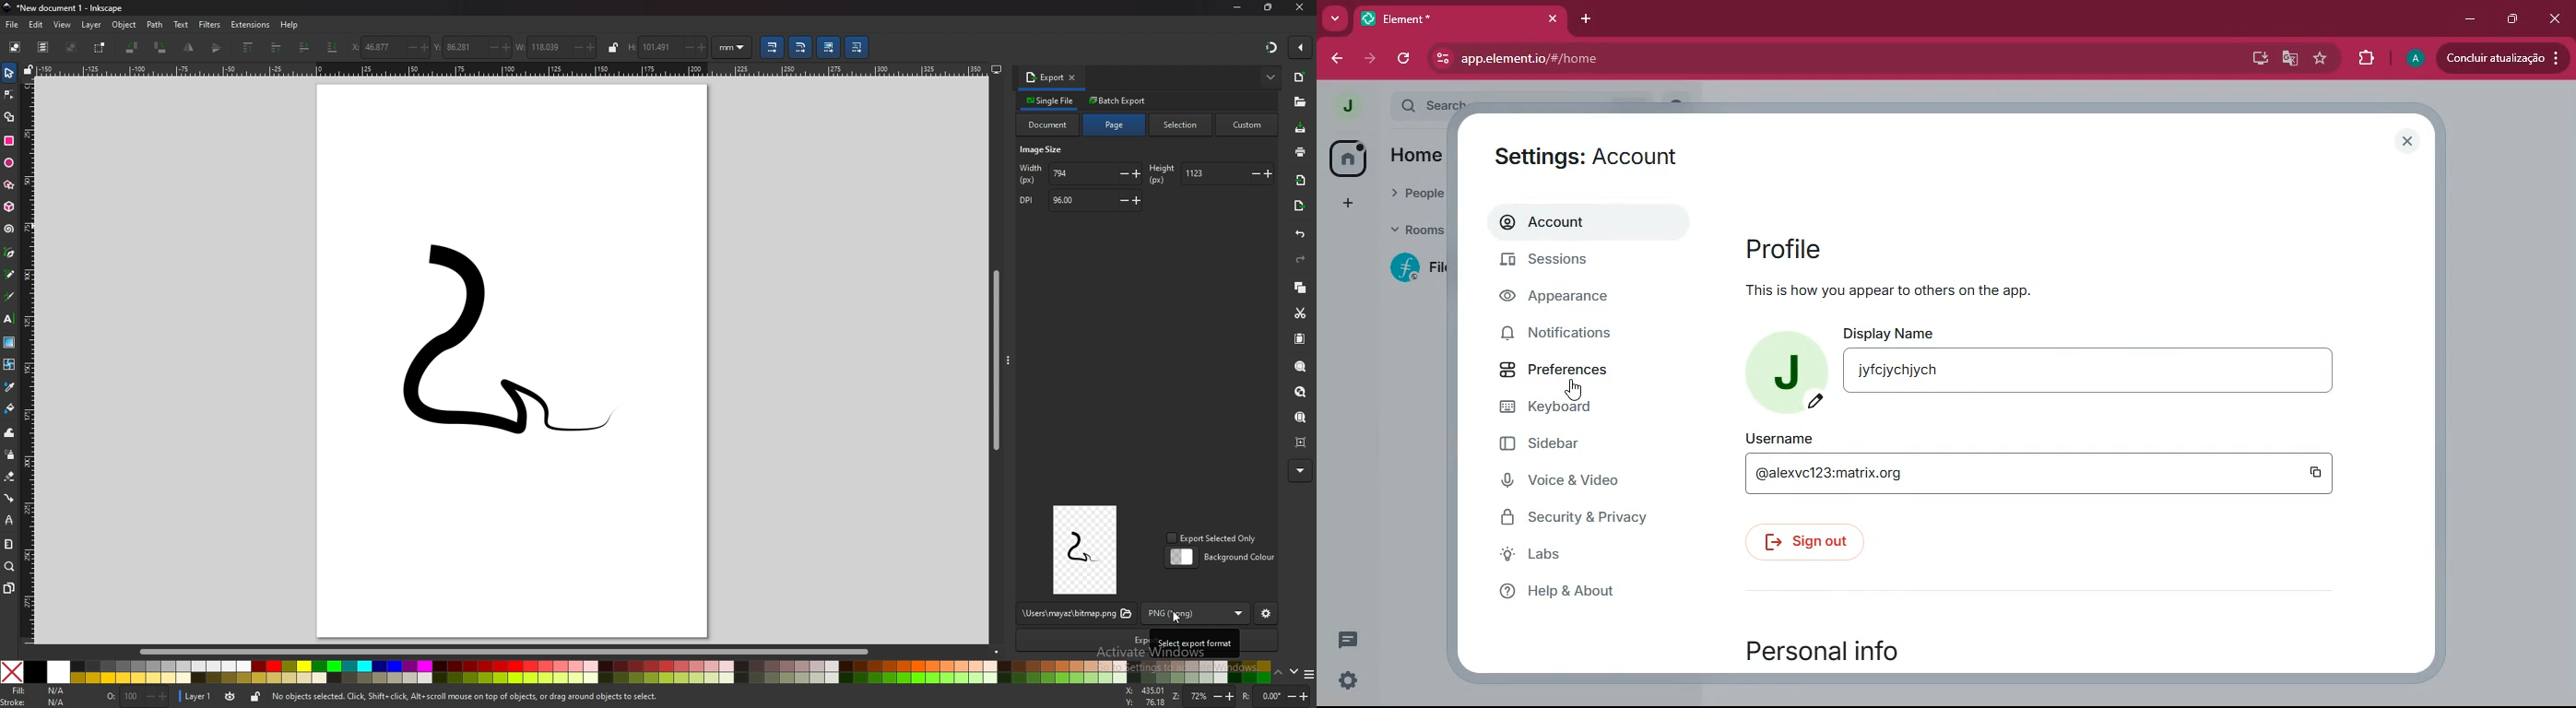 This screenshot has width=2576, height=728. Describe the element at coordinates (9, 497) in the screenshot. I see `connector` at that location.